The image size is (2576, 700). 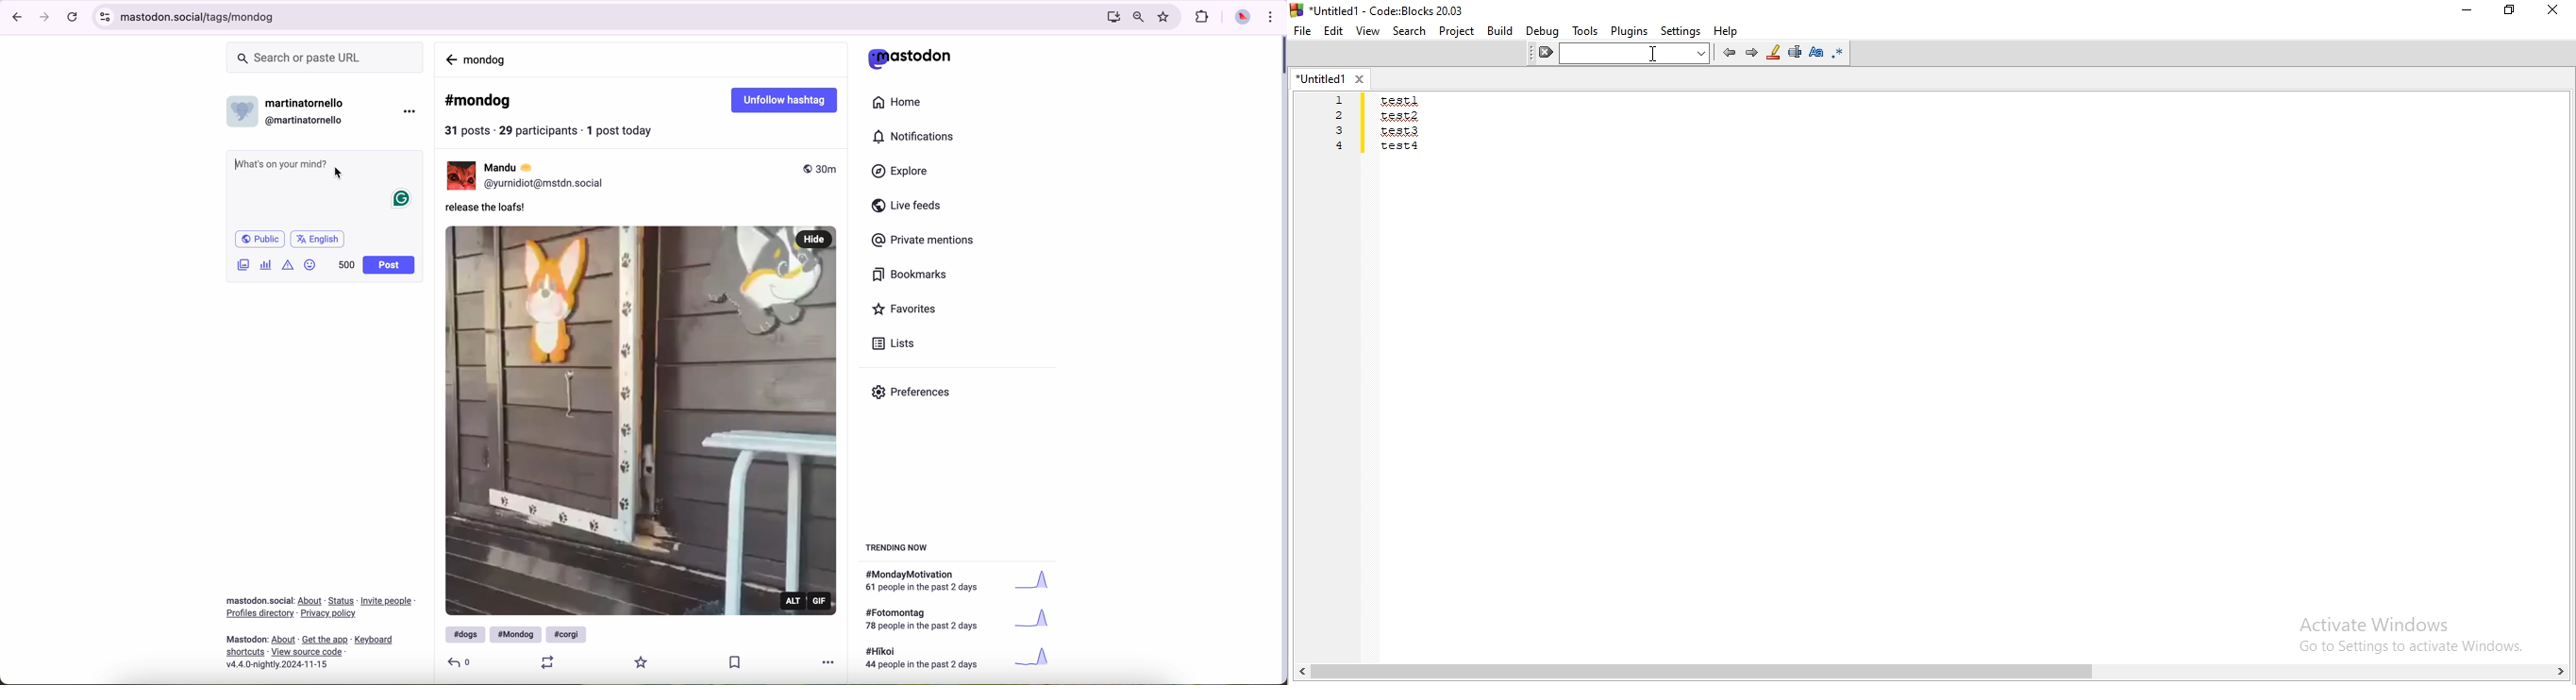 I want to click on selected text, so click(x=1793, y=54).